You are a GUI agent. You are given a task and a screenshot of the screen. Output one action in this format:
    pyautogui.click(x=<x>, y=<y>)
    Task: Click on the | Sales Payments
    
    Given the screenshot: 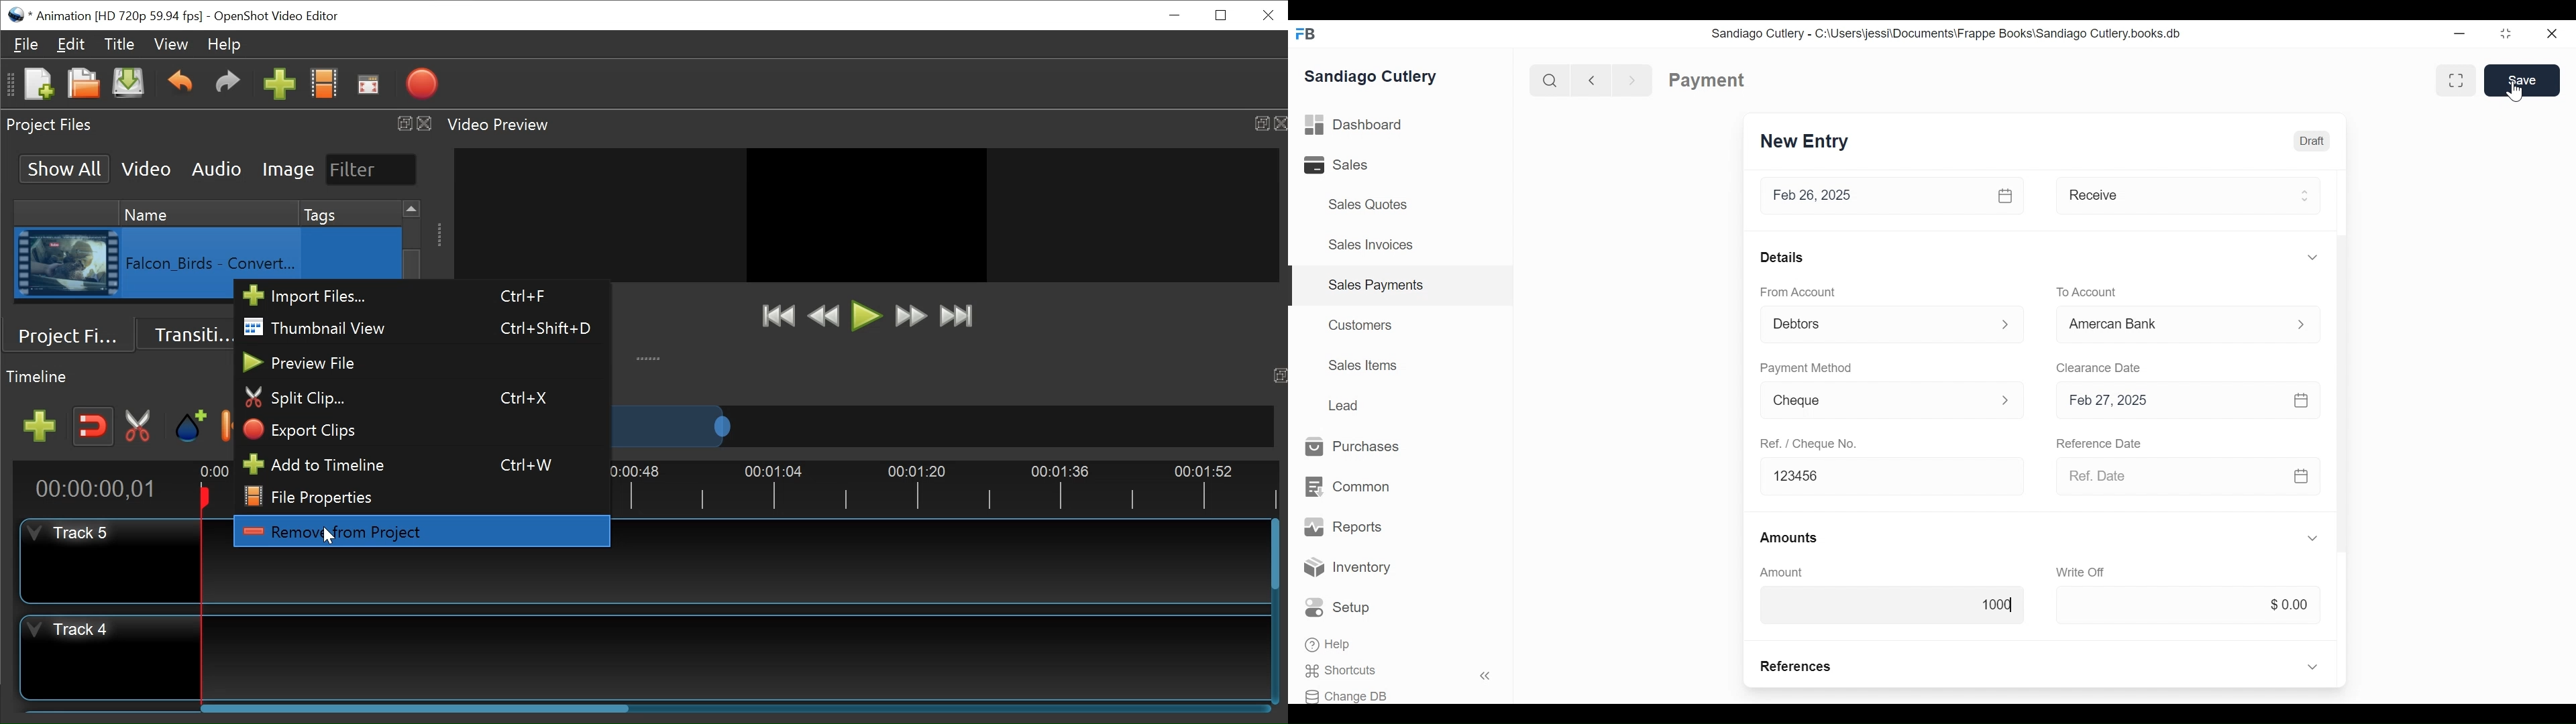 What is the action you would take?
    pyautogui.click(x=1402, y=286)
    